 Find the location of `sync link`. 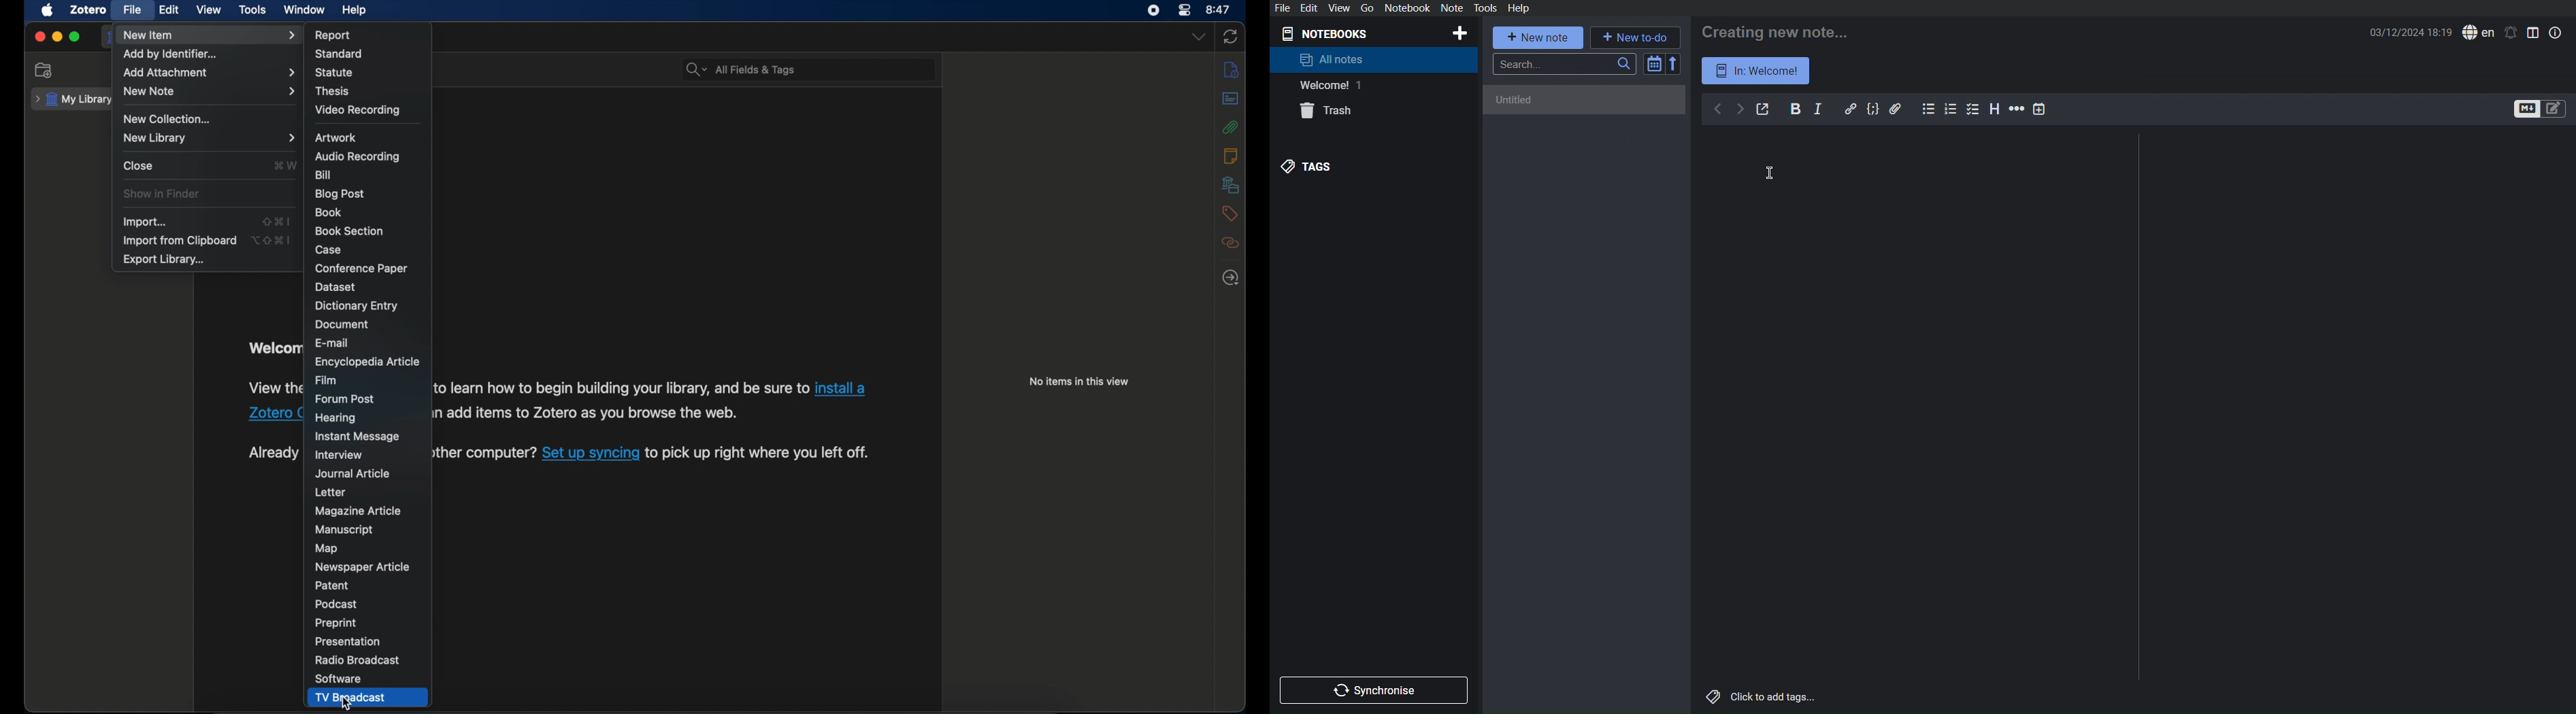

sync link is located at coordinates (590, 456).